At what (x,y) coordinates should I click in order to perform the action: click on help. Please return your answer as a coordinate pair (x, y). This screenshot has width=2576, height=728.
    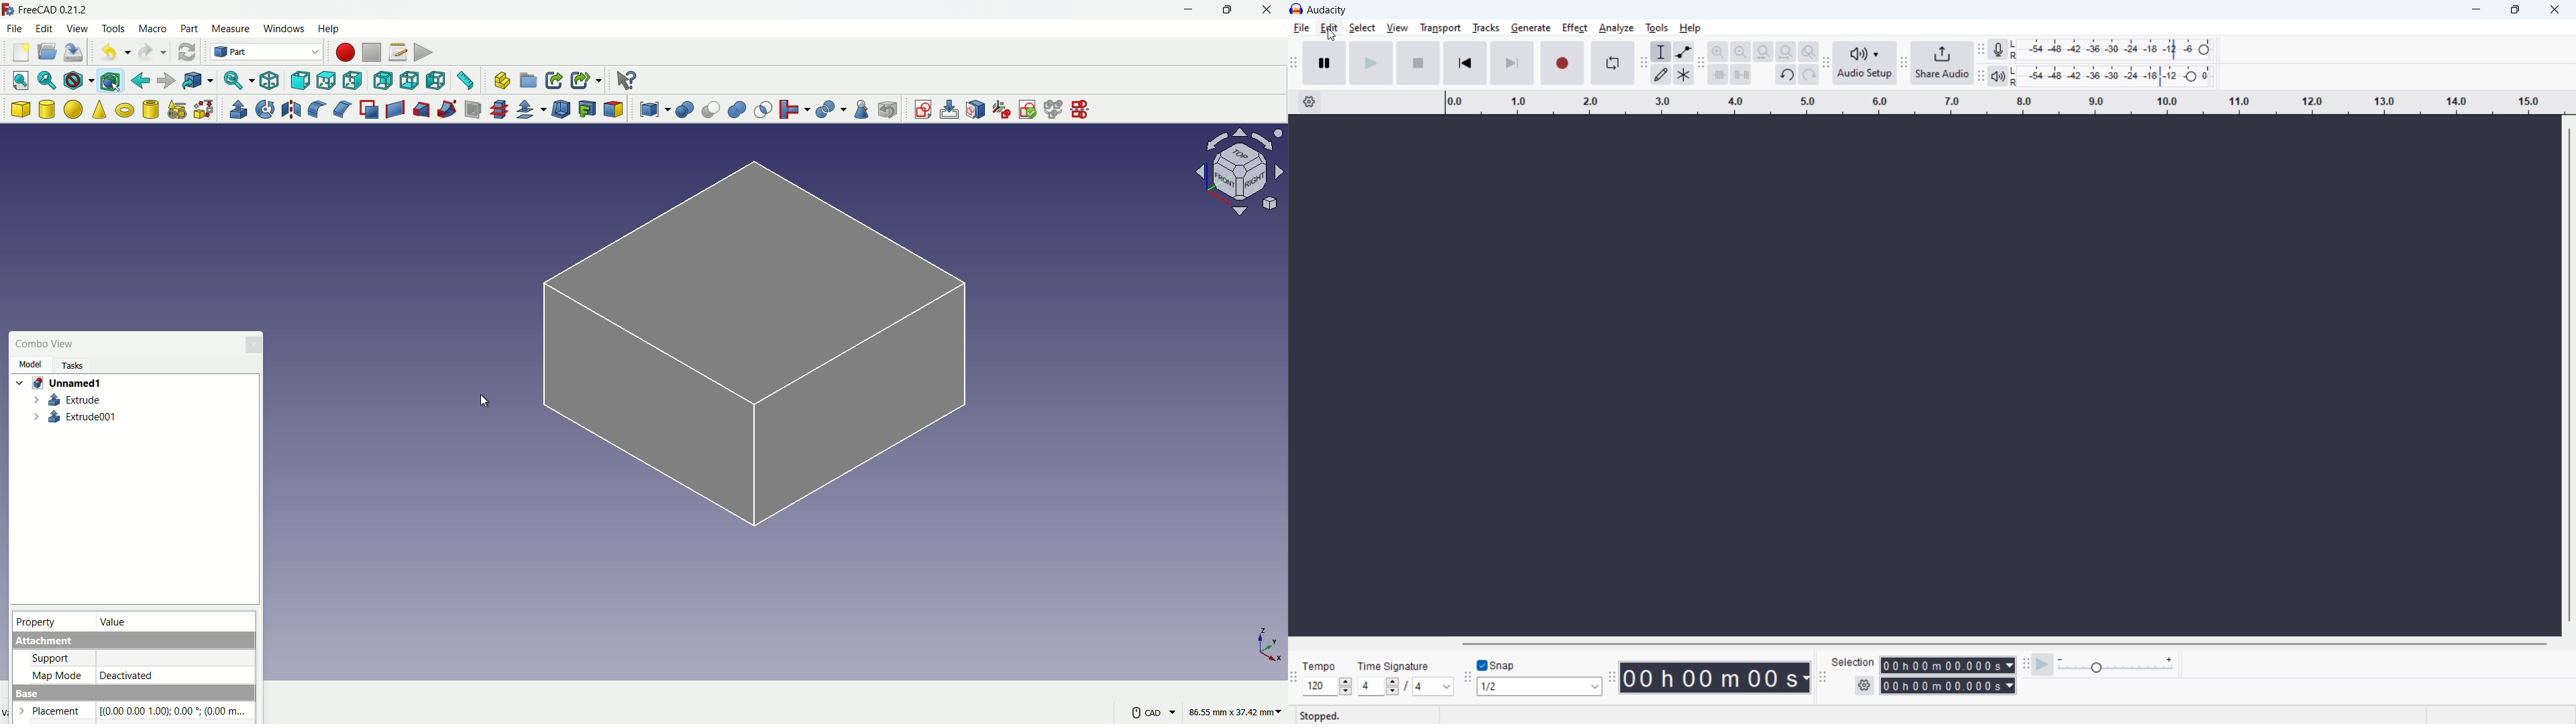
    Looking at the image, I should click on (330, 28).